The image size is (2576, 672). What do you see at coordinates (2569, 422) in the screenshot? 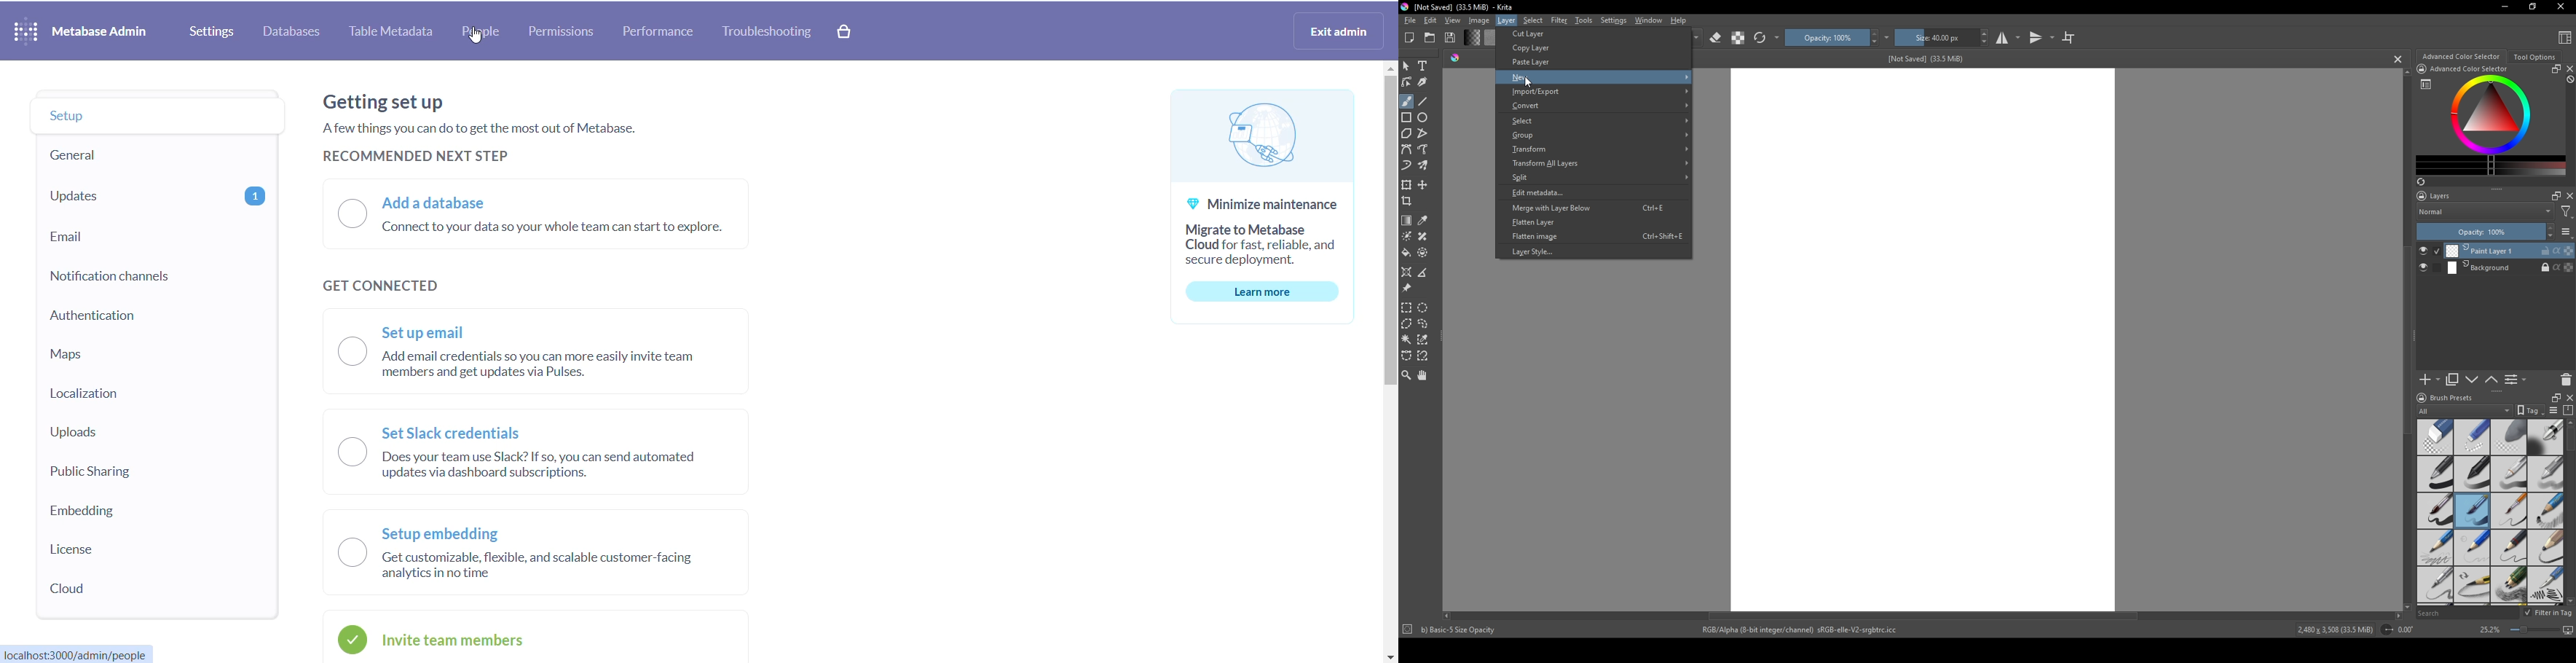
I see `scroll up` at bounding box center [2569, 422].